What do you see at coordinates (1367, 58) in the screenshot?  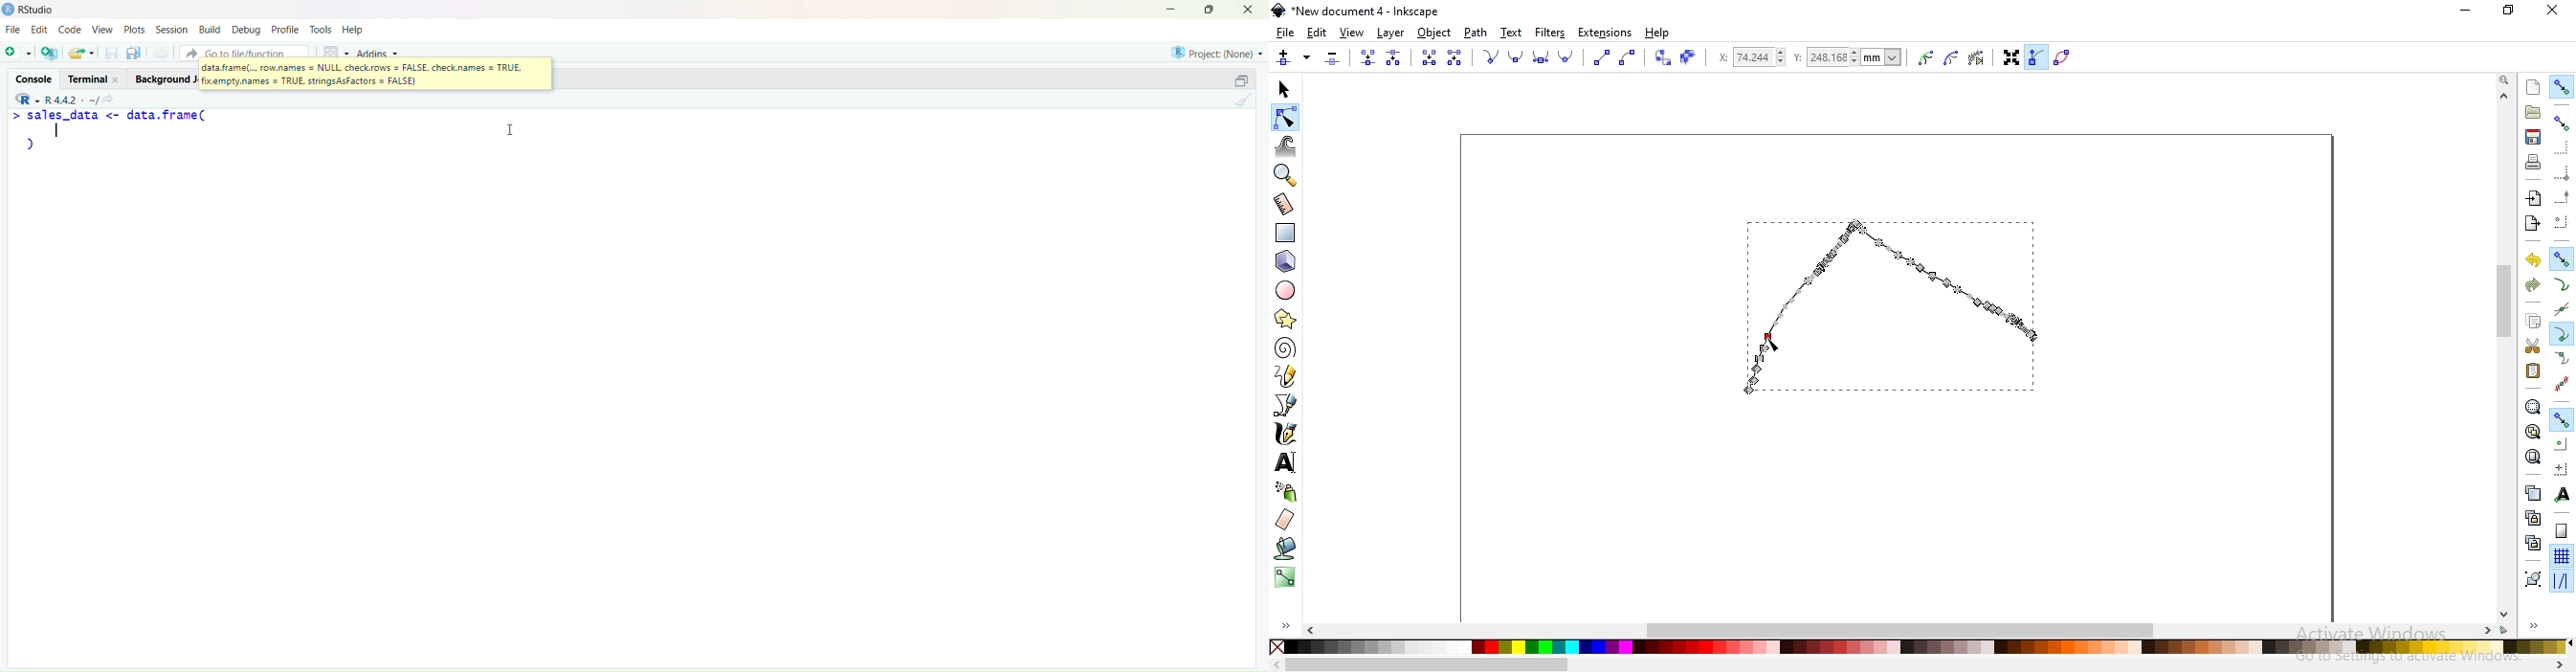 I see `join selected nodes` at bounding box center [1367, 58].